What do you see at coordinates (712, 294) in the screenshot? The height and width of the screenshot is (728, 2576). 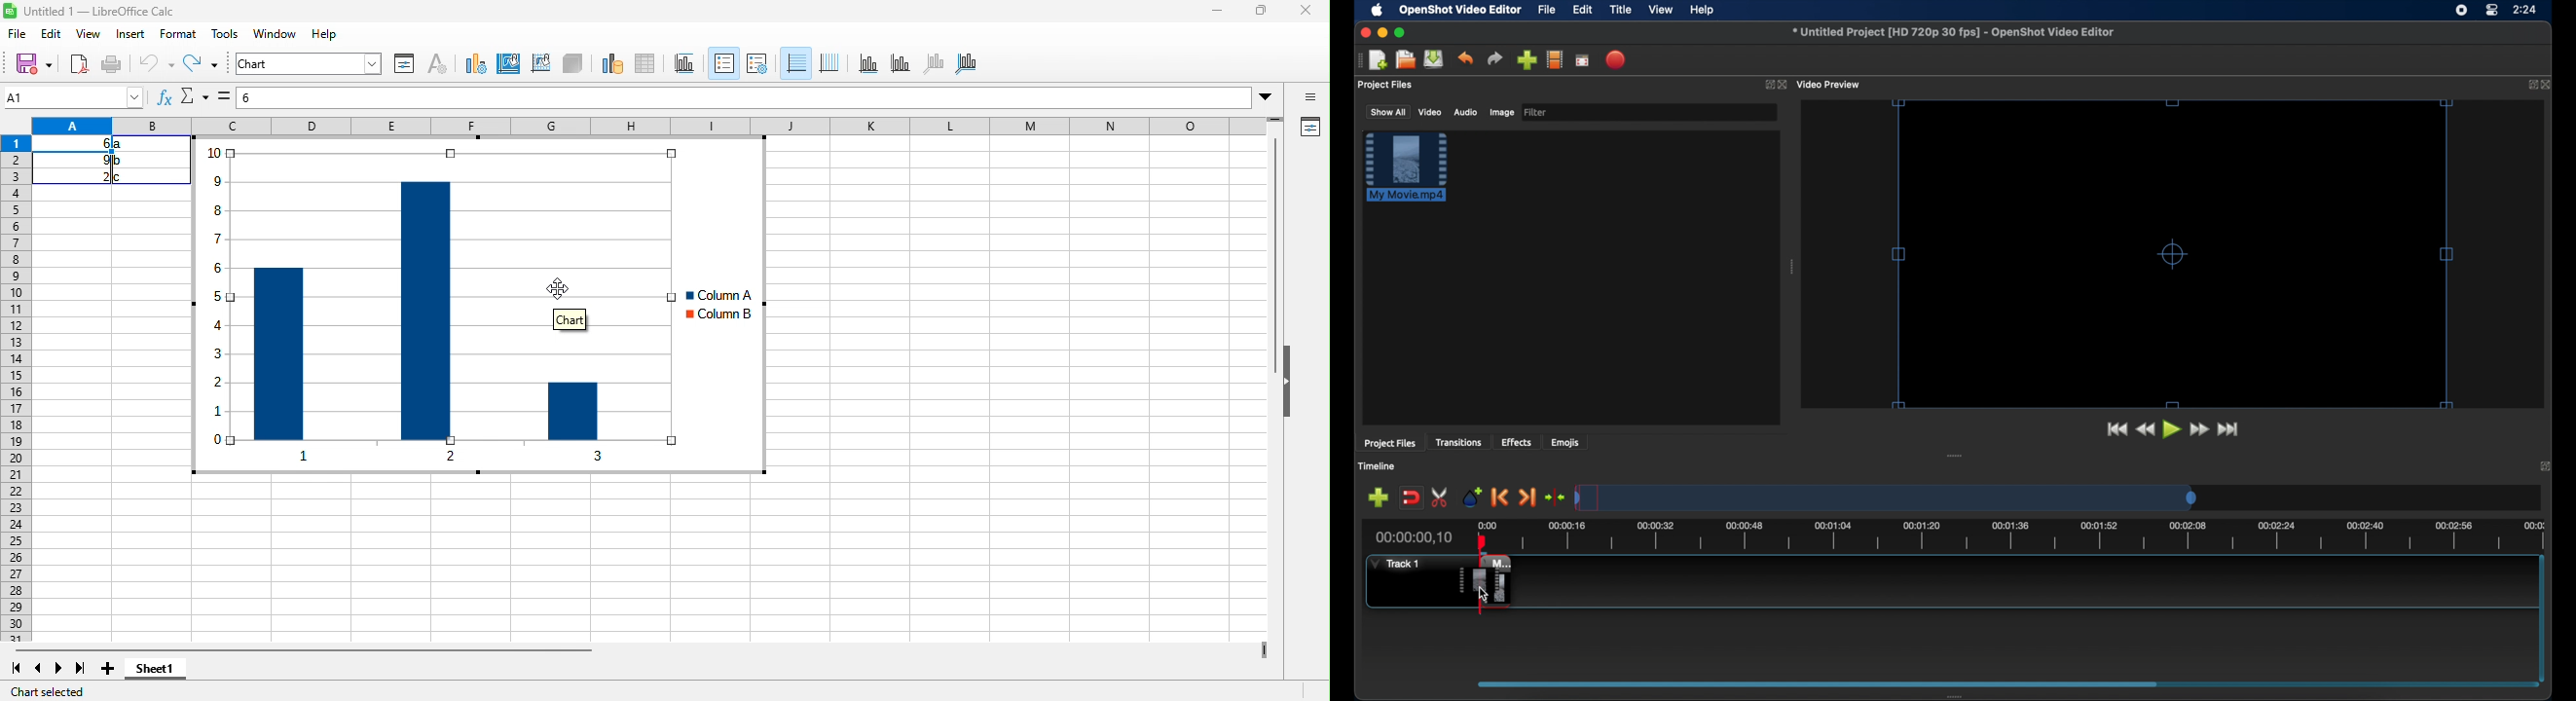 I see `columnA` at bounding box center [712, 294].